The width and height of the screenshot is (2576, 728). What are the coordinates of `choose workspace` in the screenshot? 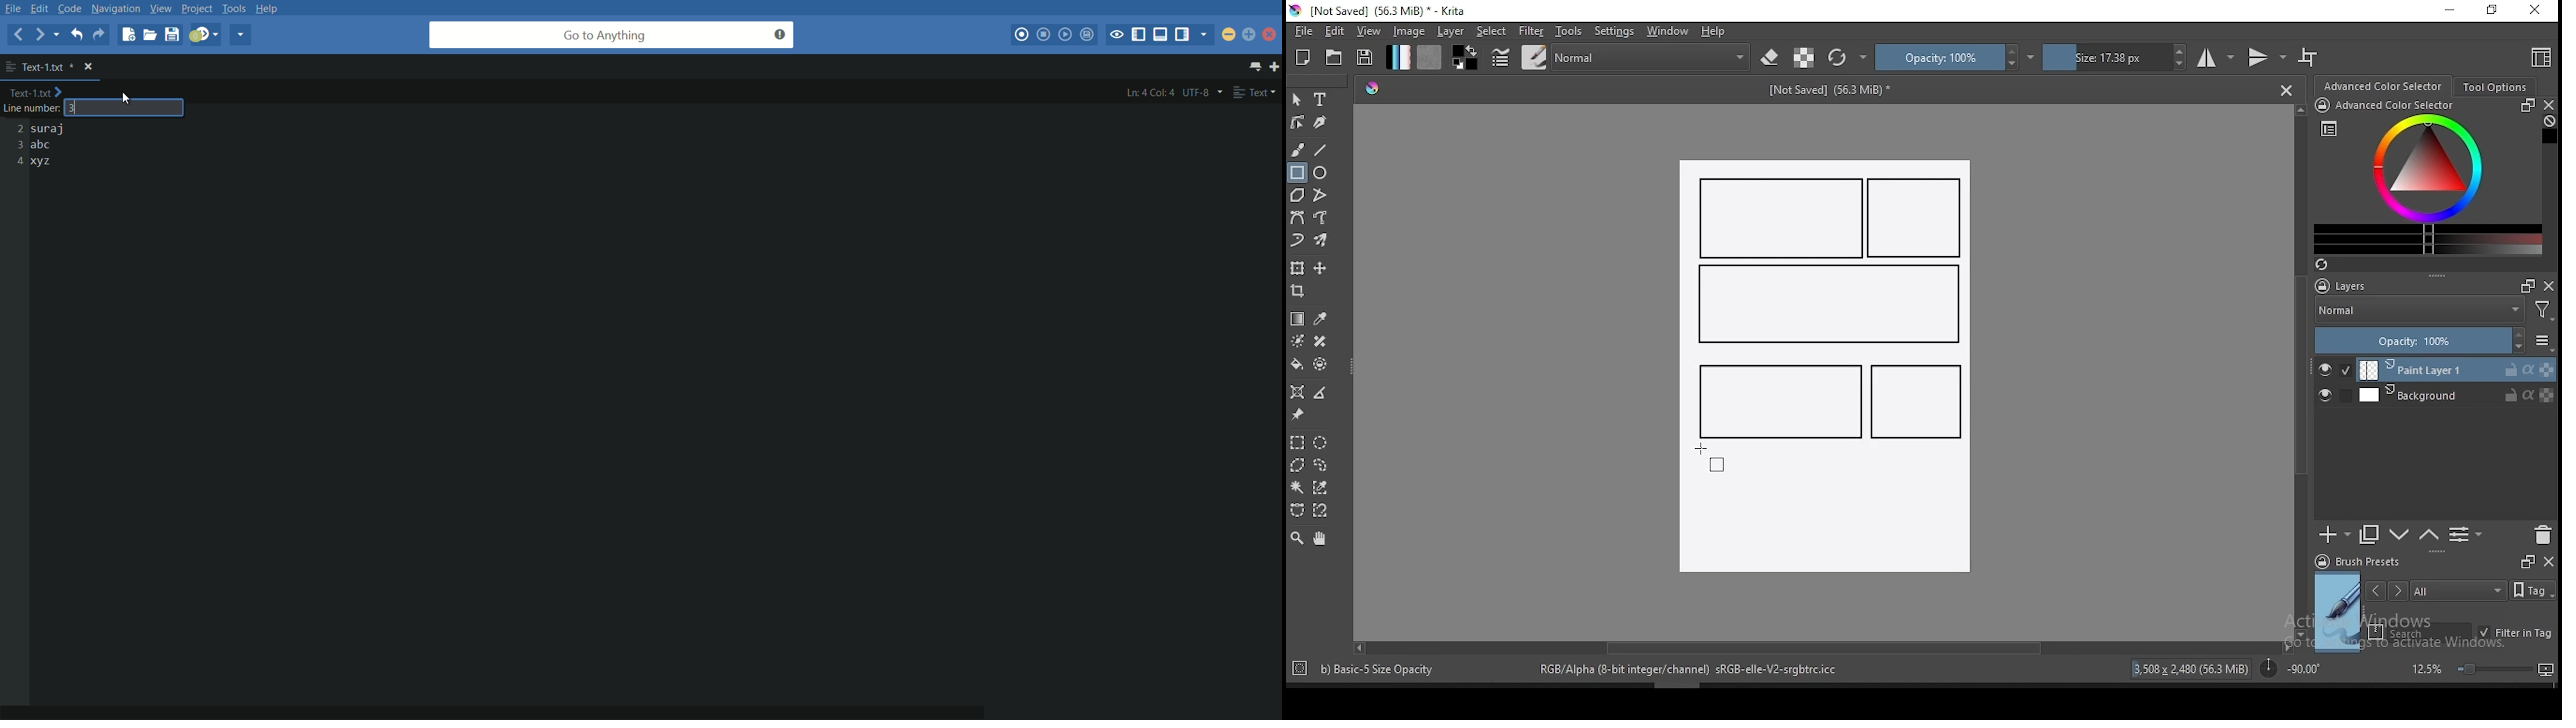 It's located at (2539, 57).